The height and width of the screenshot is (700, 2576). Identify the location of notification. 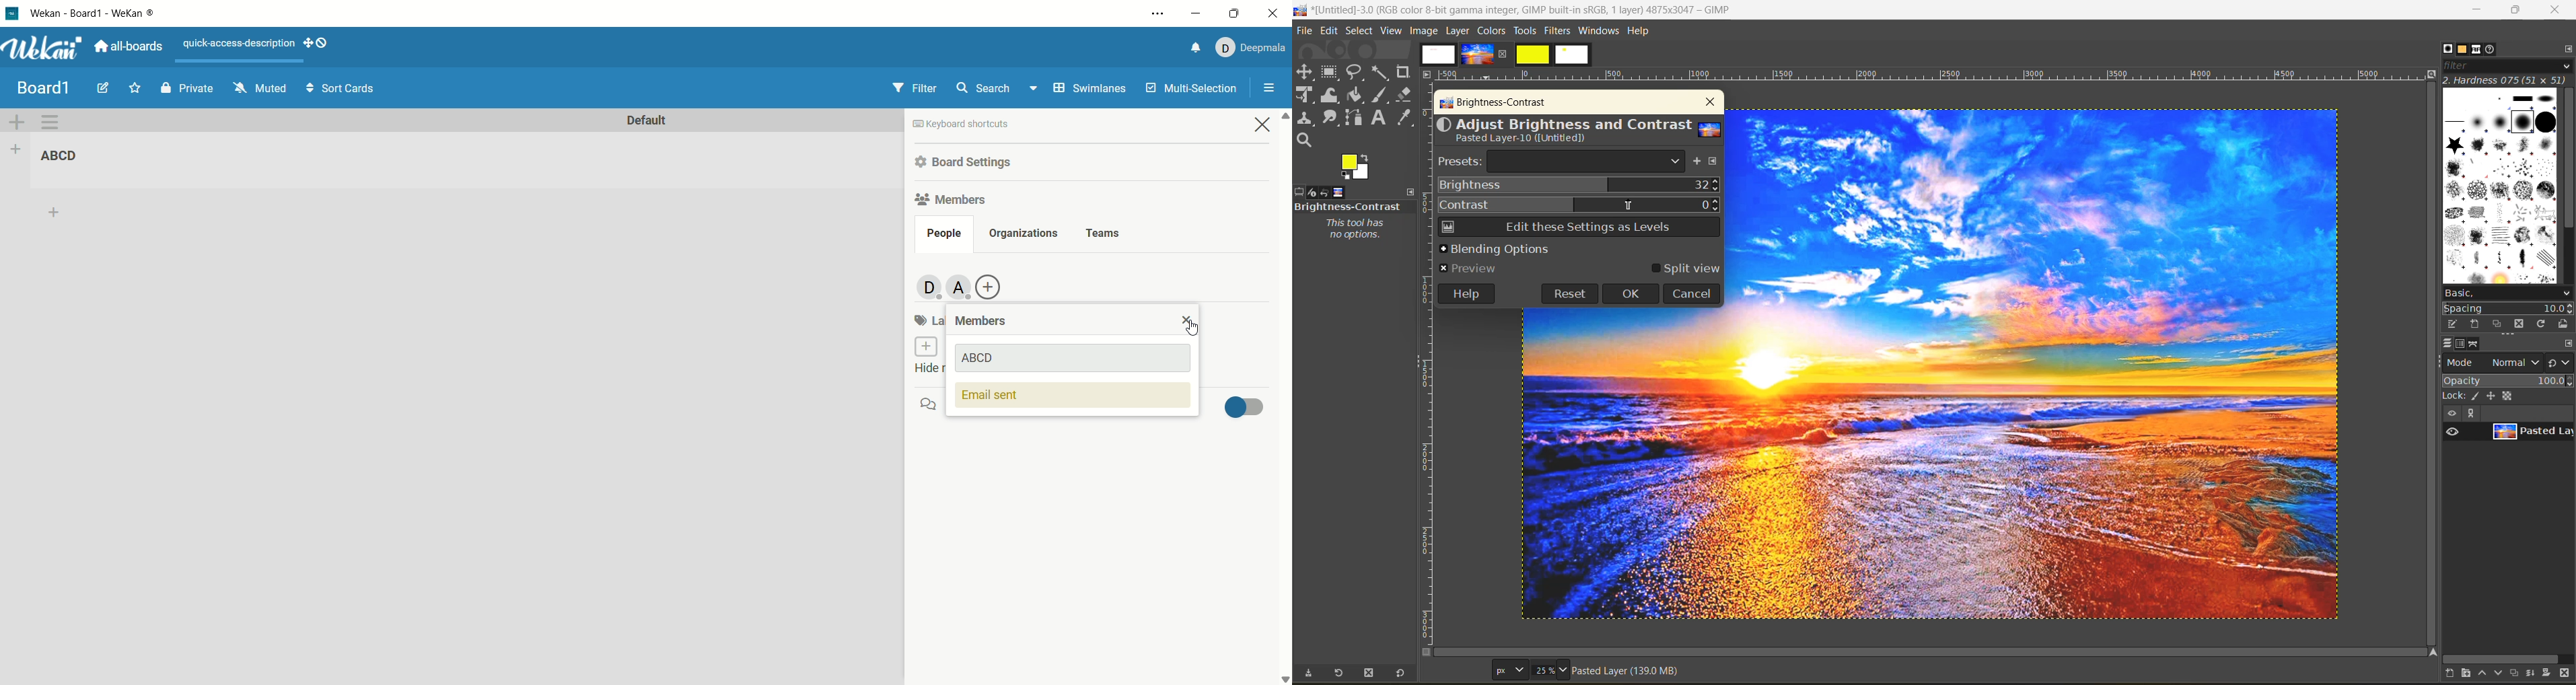
(1197, 48).